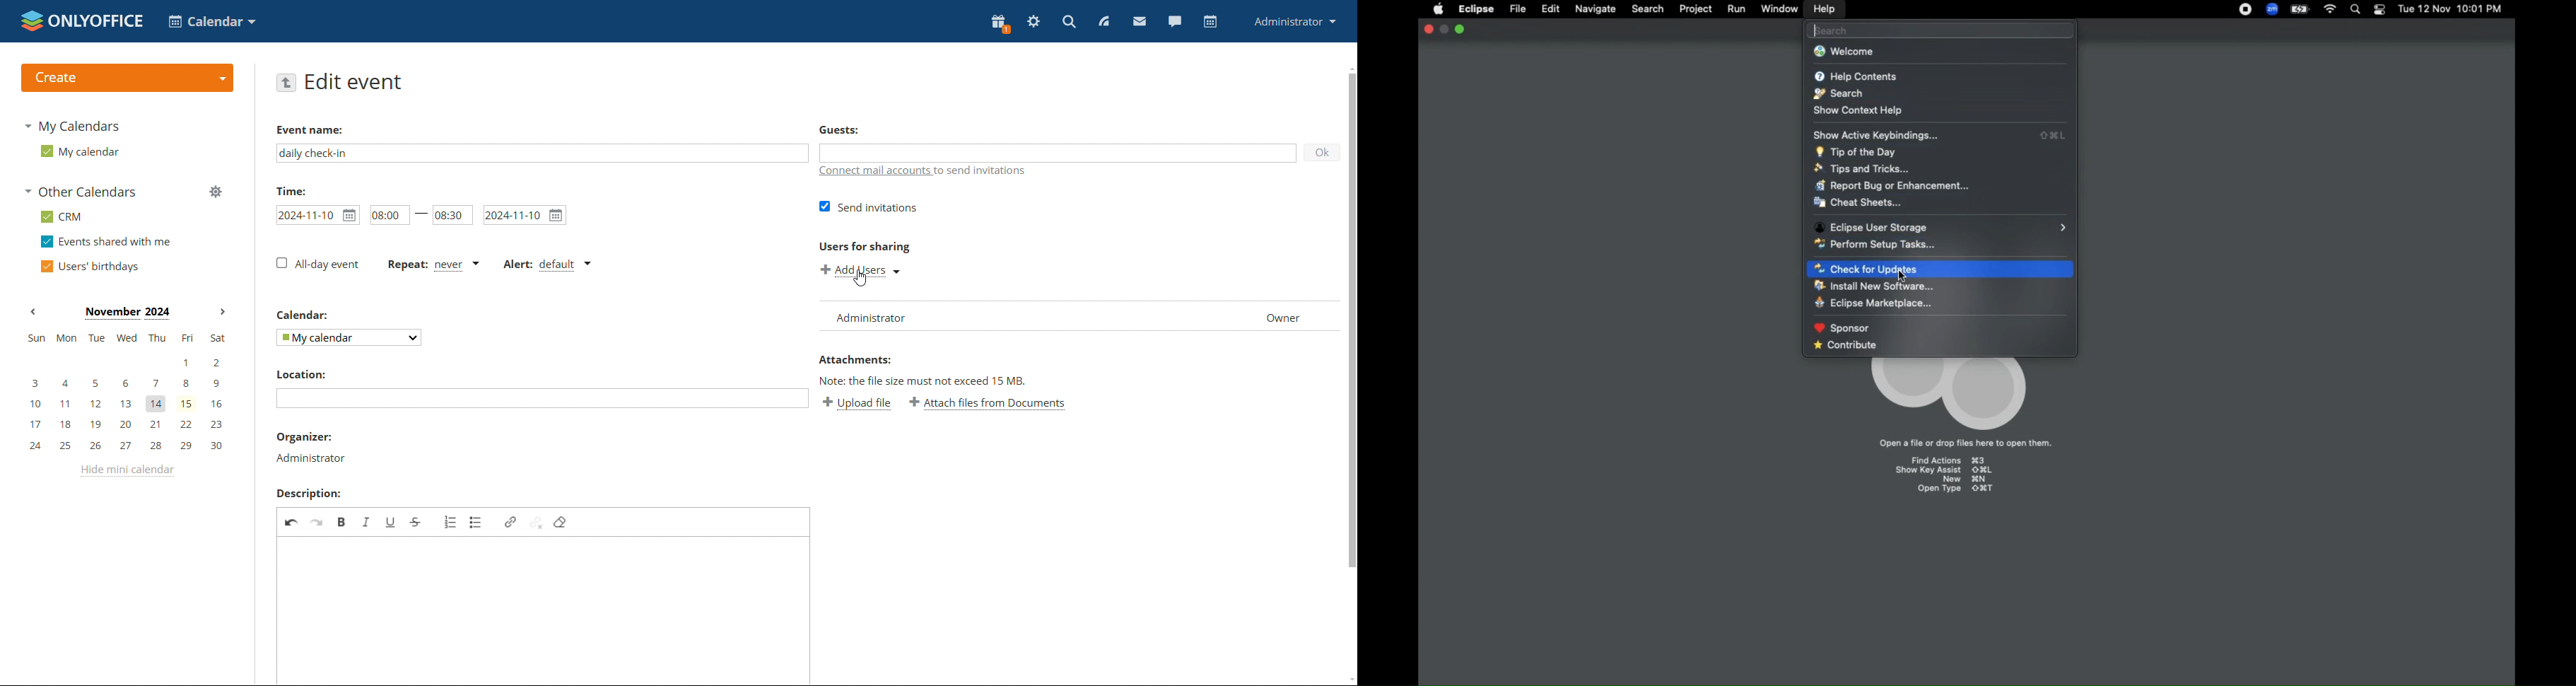  What do you see at coordinates (525, 214) in the screenshot?
I see `end date` at bounding box center [525, 214].